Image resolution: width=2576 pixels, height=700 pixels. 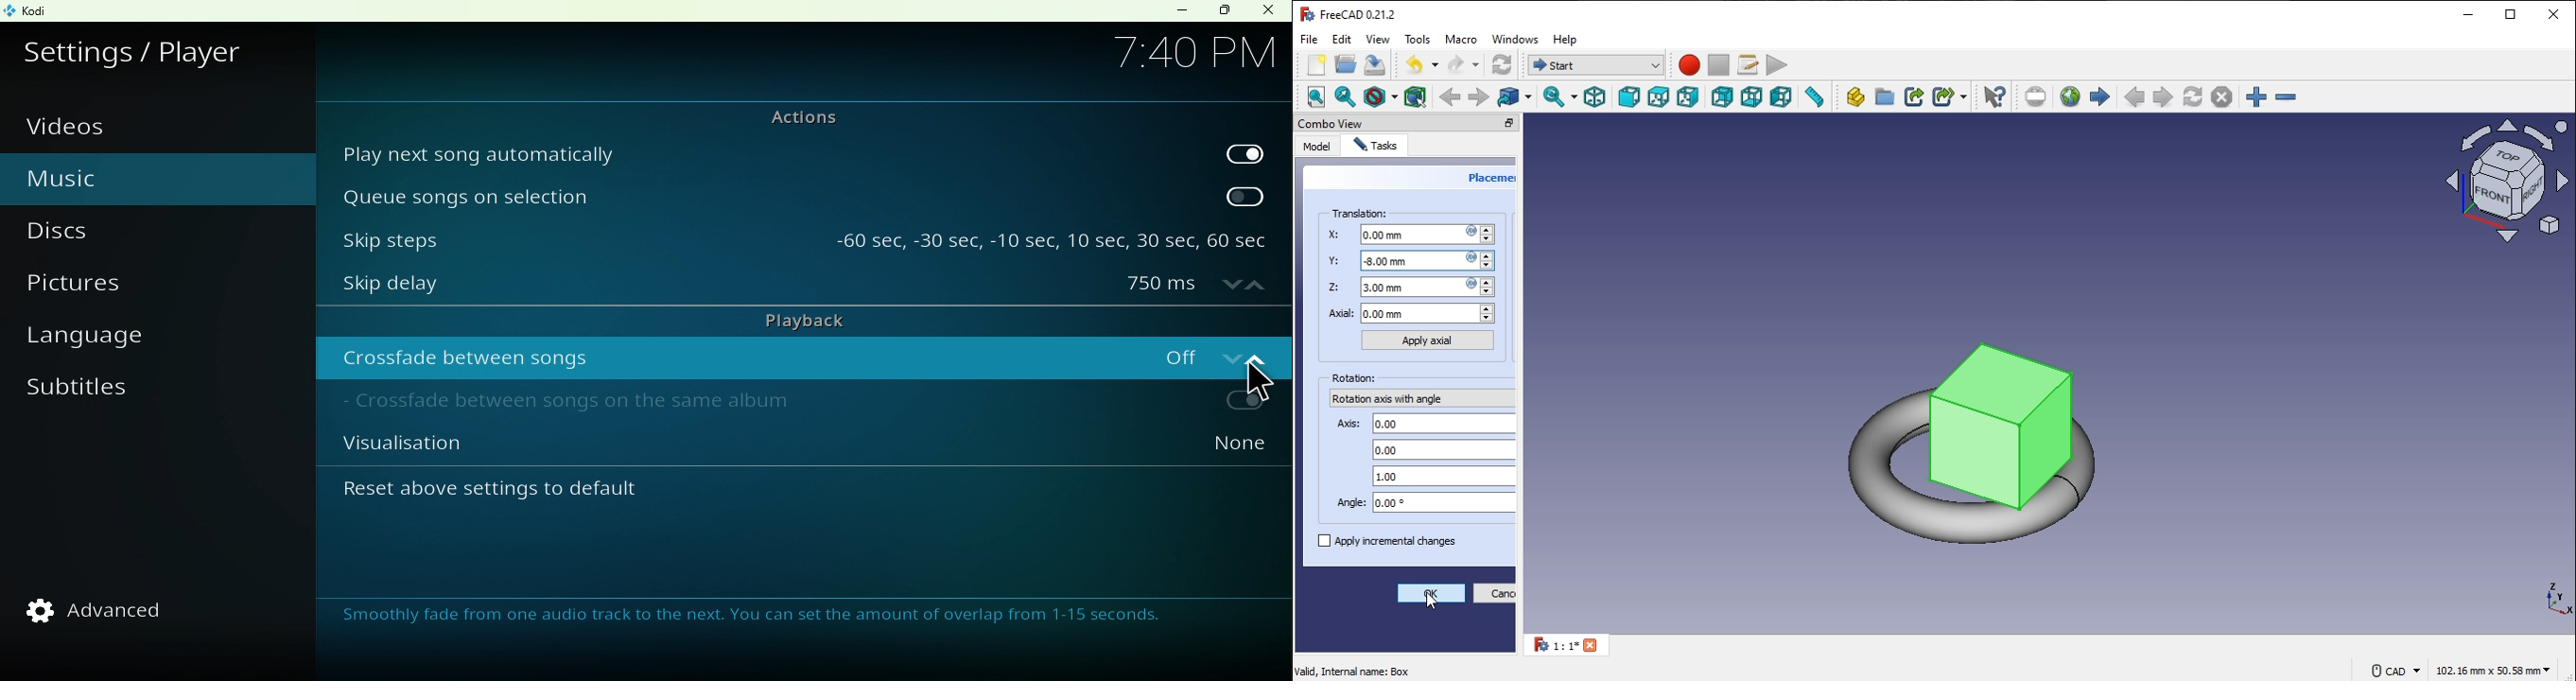 What do you see at coordinates (1502, 64) in the screenshot?
I see `workbench` at bounding box center [1502, 64].